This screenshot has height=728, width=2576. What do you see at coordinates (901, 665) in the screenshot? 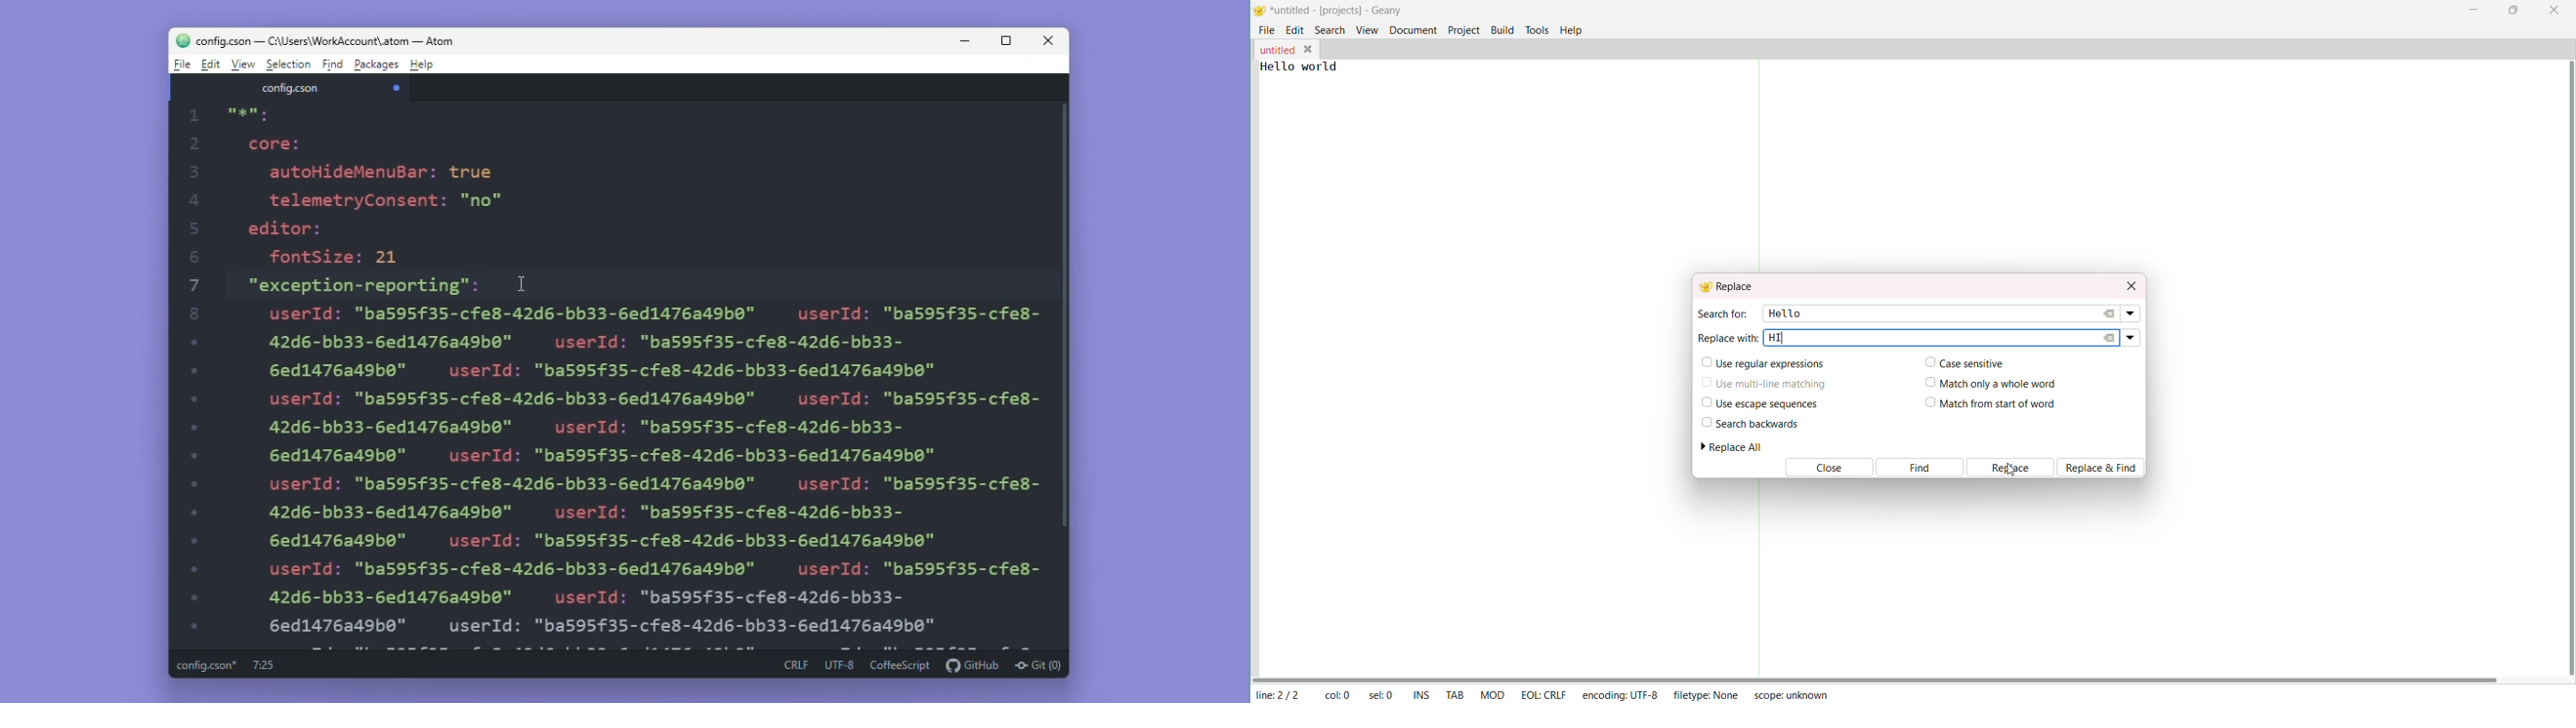
I see `coffeescript` at bounding box center [901, 665].